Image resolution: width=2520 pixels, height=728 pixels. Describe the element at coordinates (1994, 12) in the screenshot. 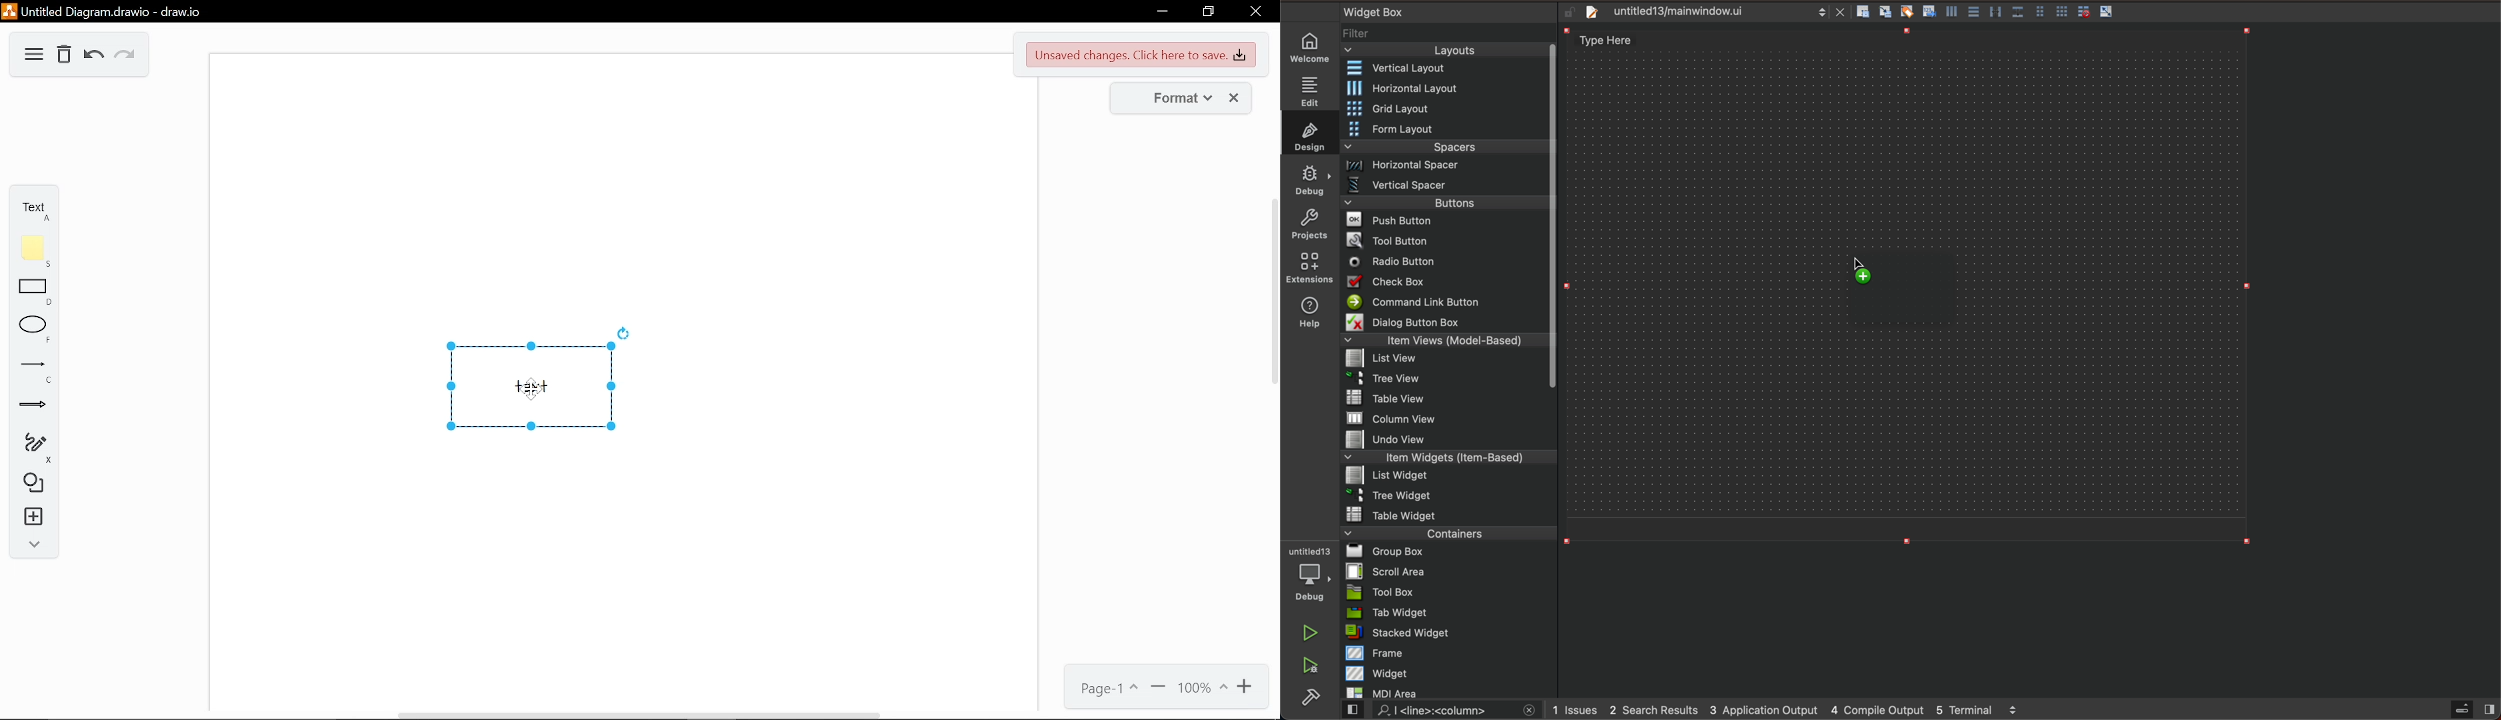

I see `vertical splitter` at that location.